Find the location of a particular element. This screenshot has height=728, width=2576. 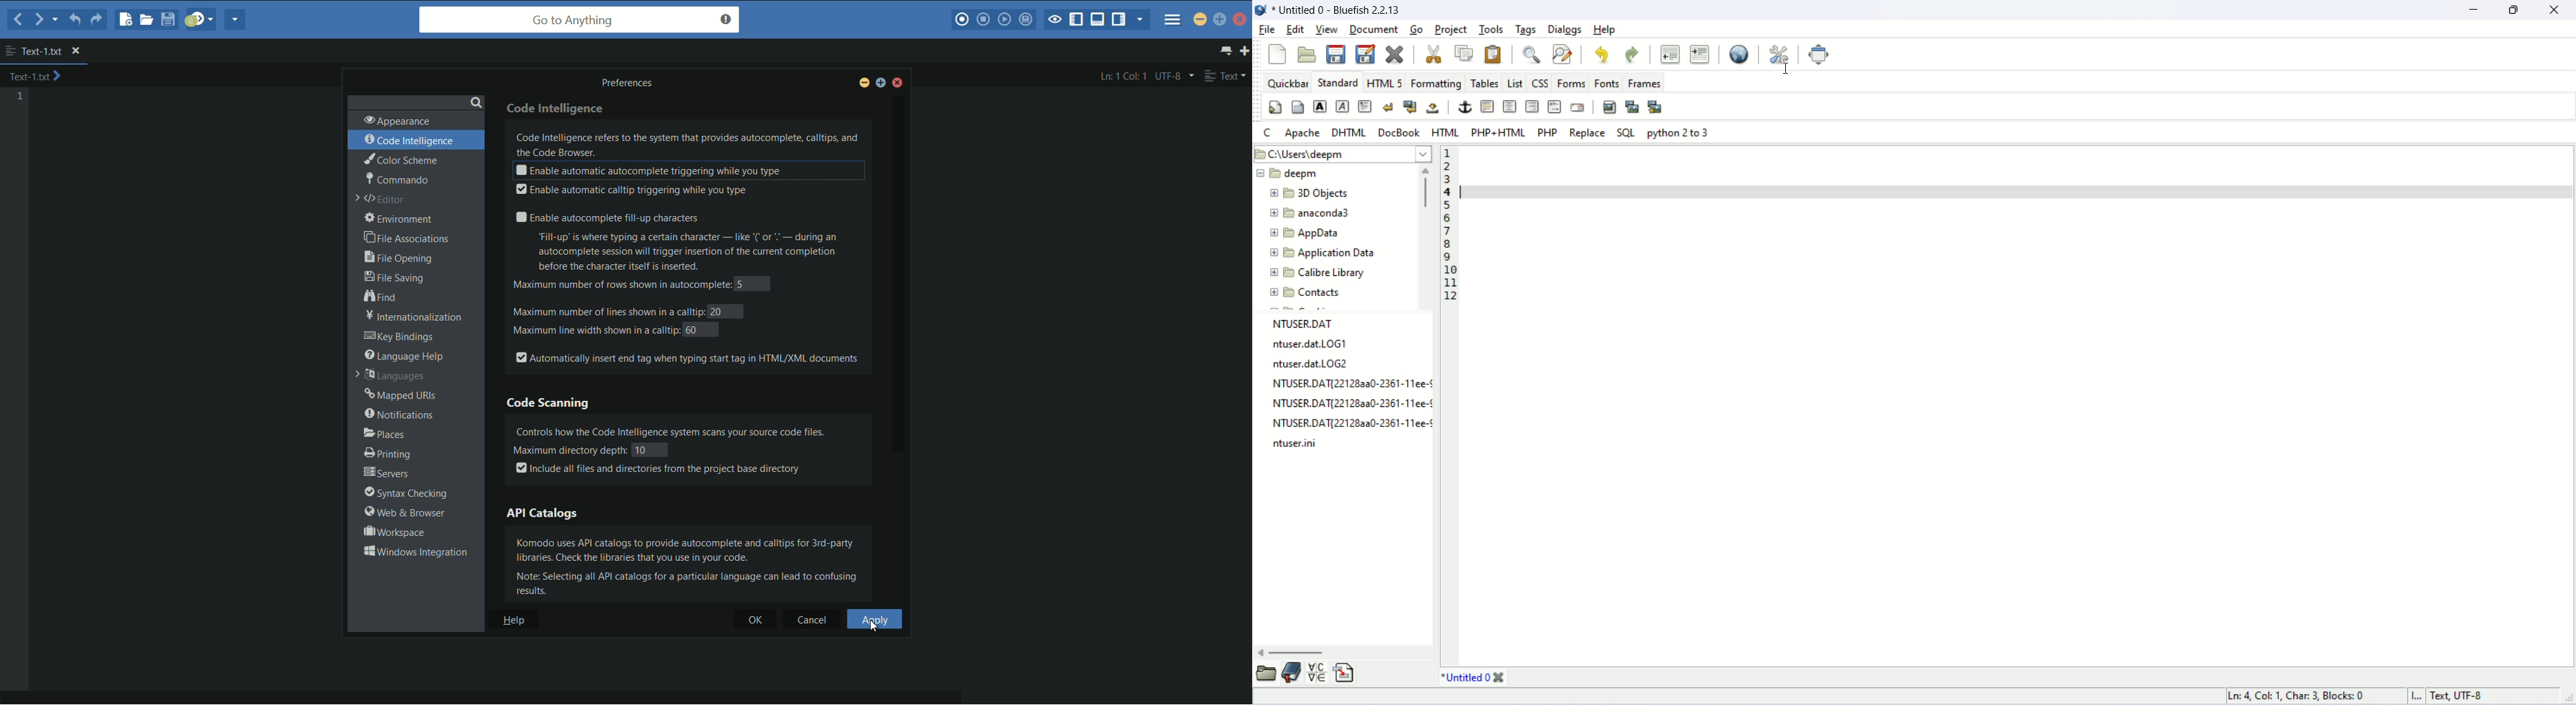

dialogs is located at coordinates (1565, 30).